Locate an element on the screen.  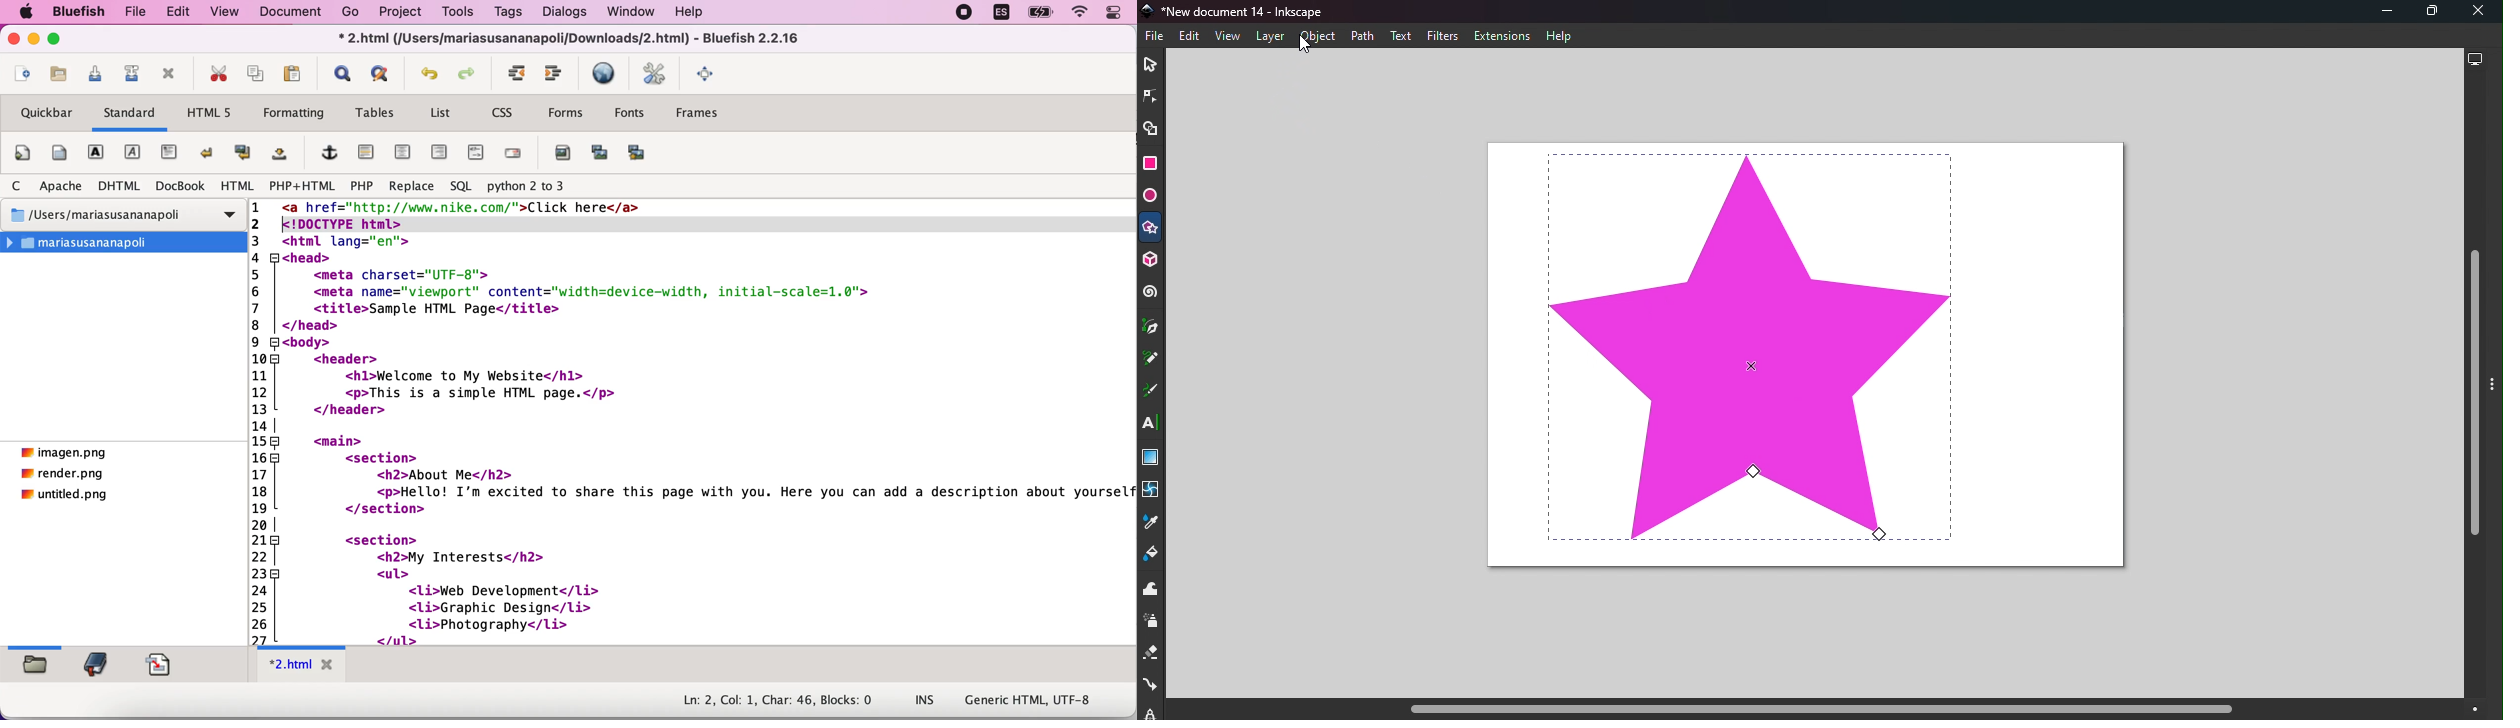
frames is located at coordinates (709, 115).